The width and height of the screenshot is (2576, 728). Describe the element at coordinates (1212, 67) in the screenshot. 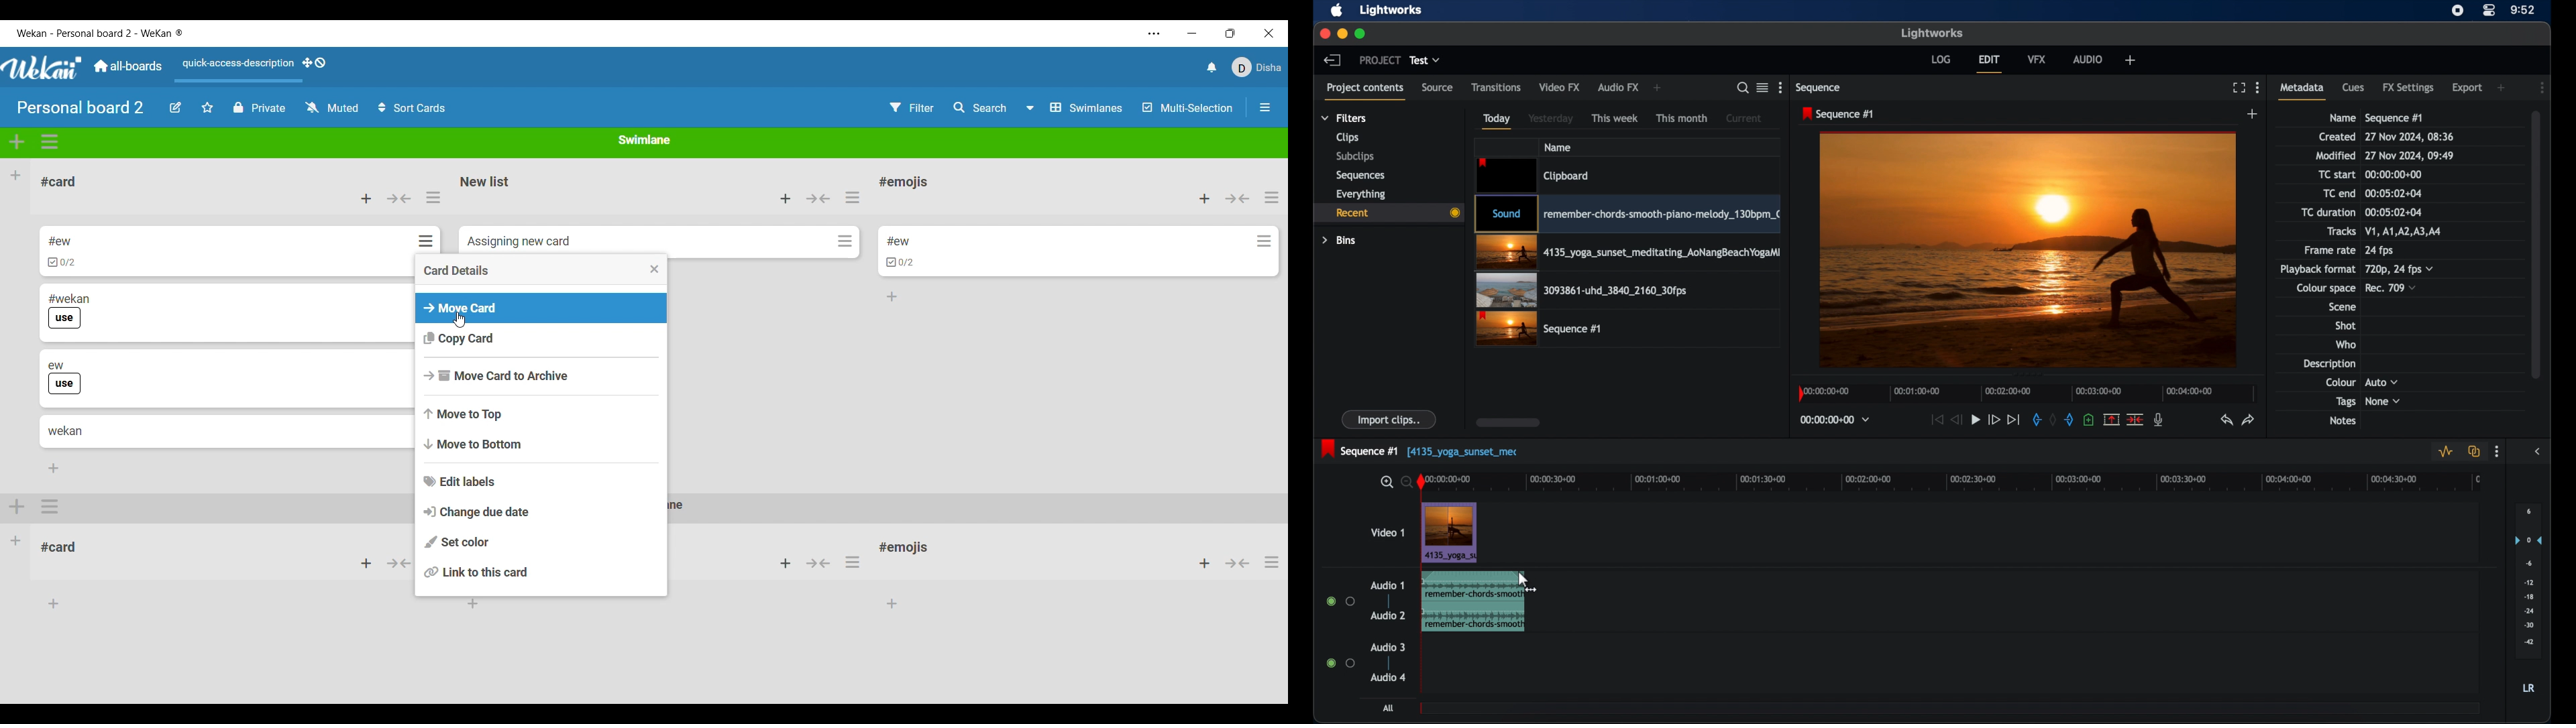

I see `Notifications` at that location.